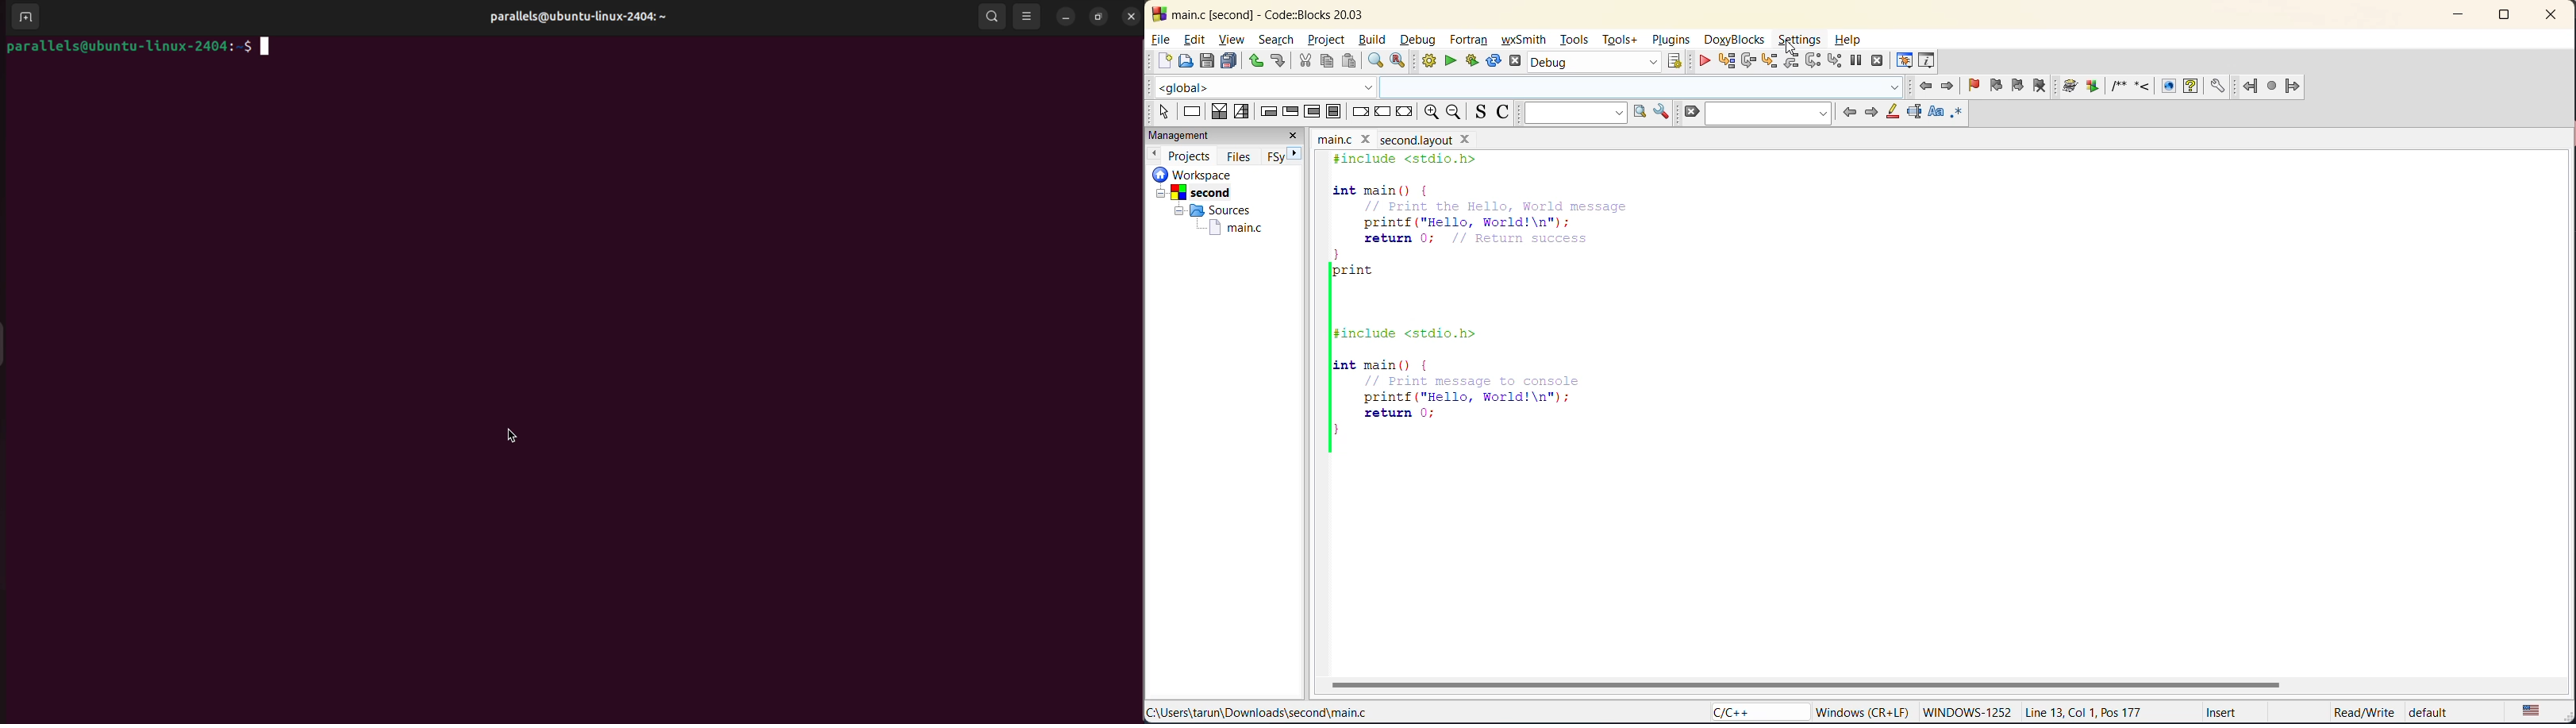 The height and width of the screenshot is (728, 2576). What do you see at coordinates (1701, 60) in the screenshot?
I see `debug` at bounding box center [1701, 60].